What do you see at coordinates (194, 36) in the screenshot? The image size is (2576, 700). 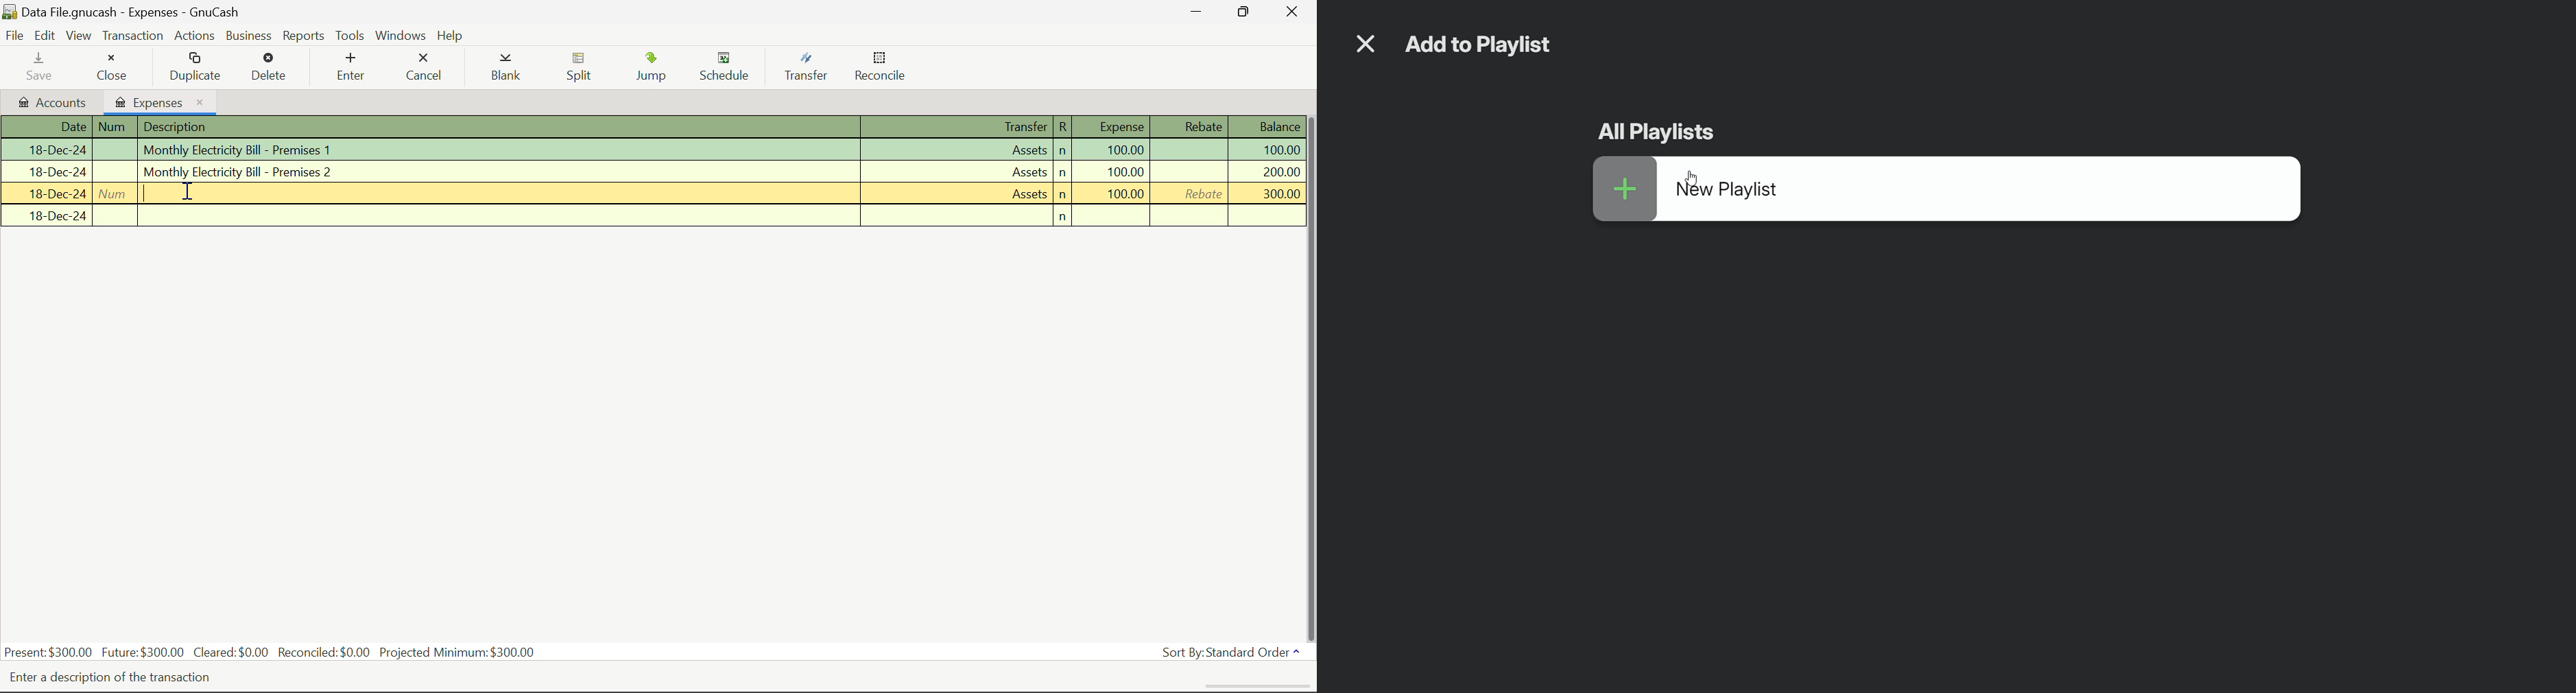 I see `Actions` at bounding box center [194, 36].